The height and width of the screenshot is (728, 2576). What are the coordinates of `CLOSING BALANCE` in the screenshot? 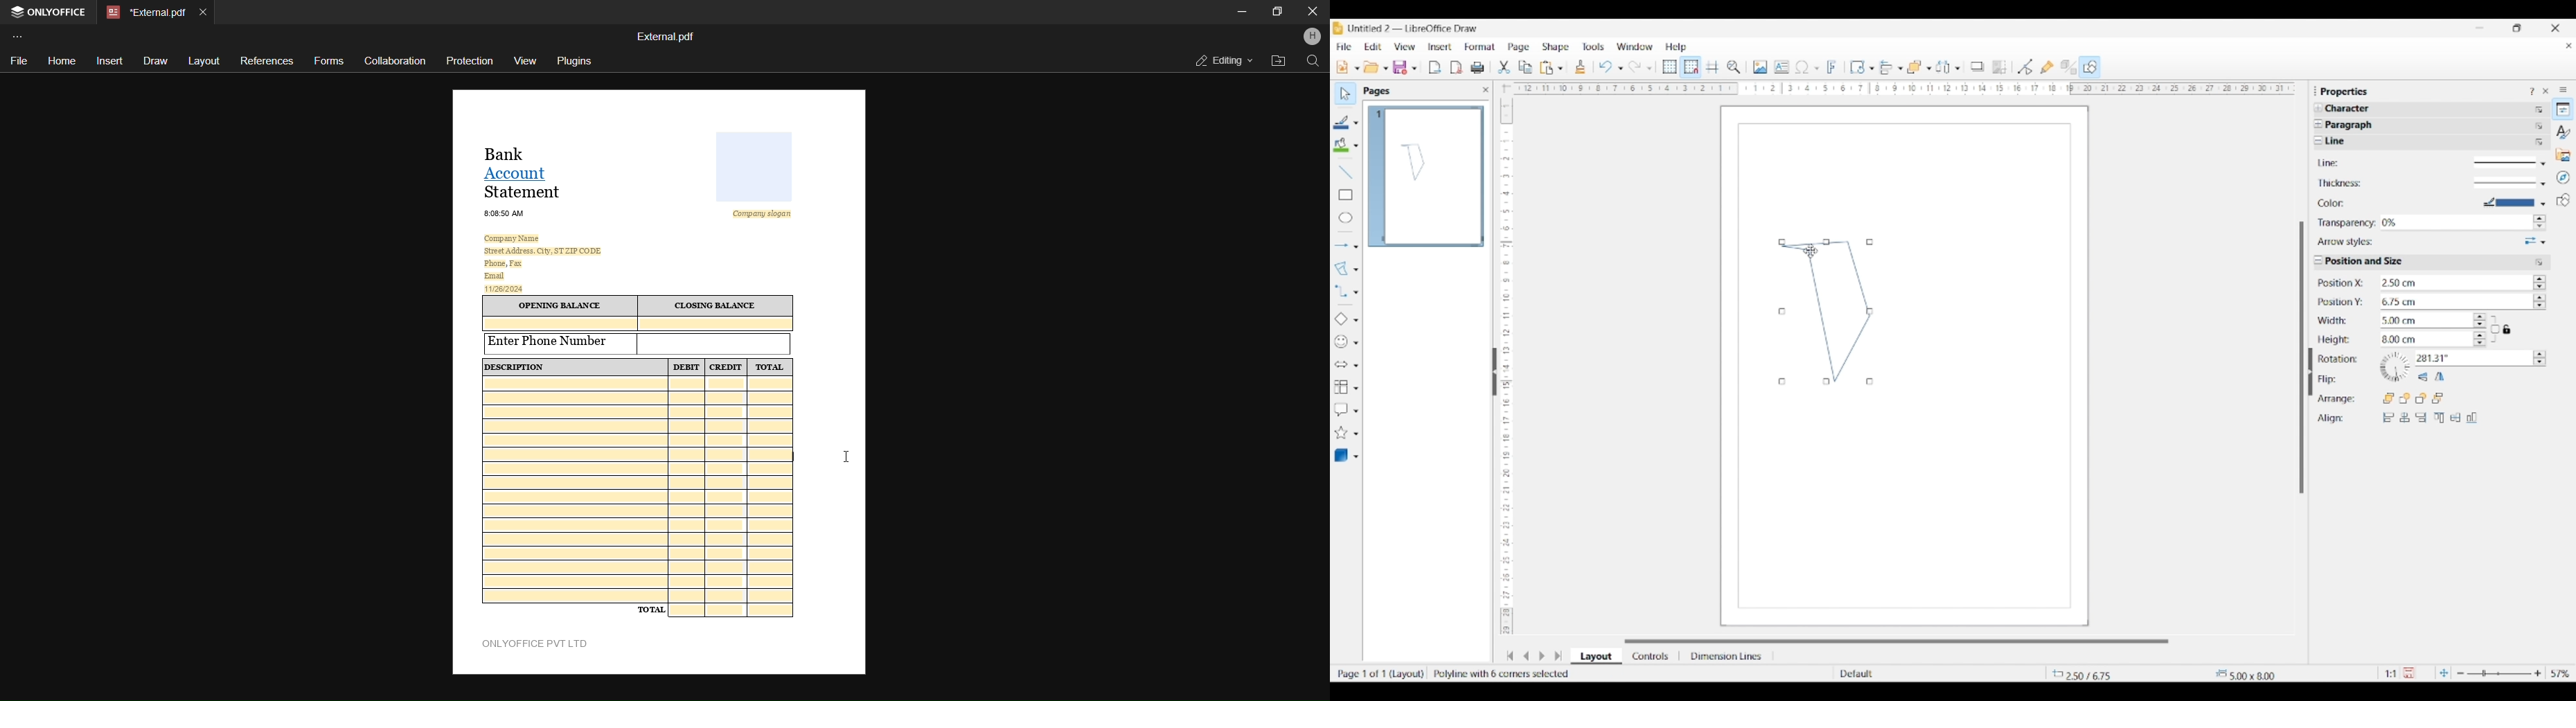 It's located at (717, 306).